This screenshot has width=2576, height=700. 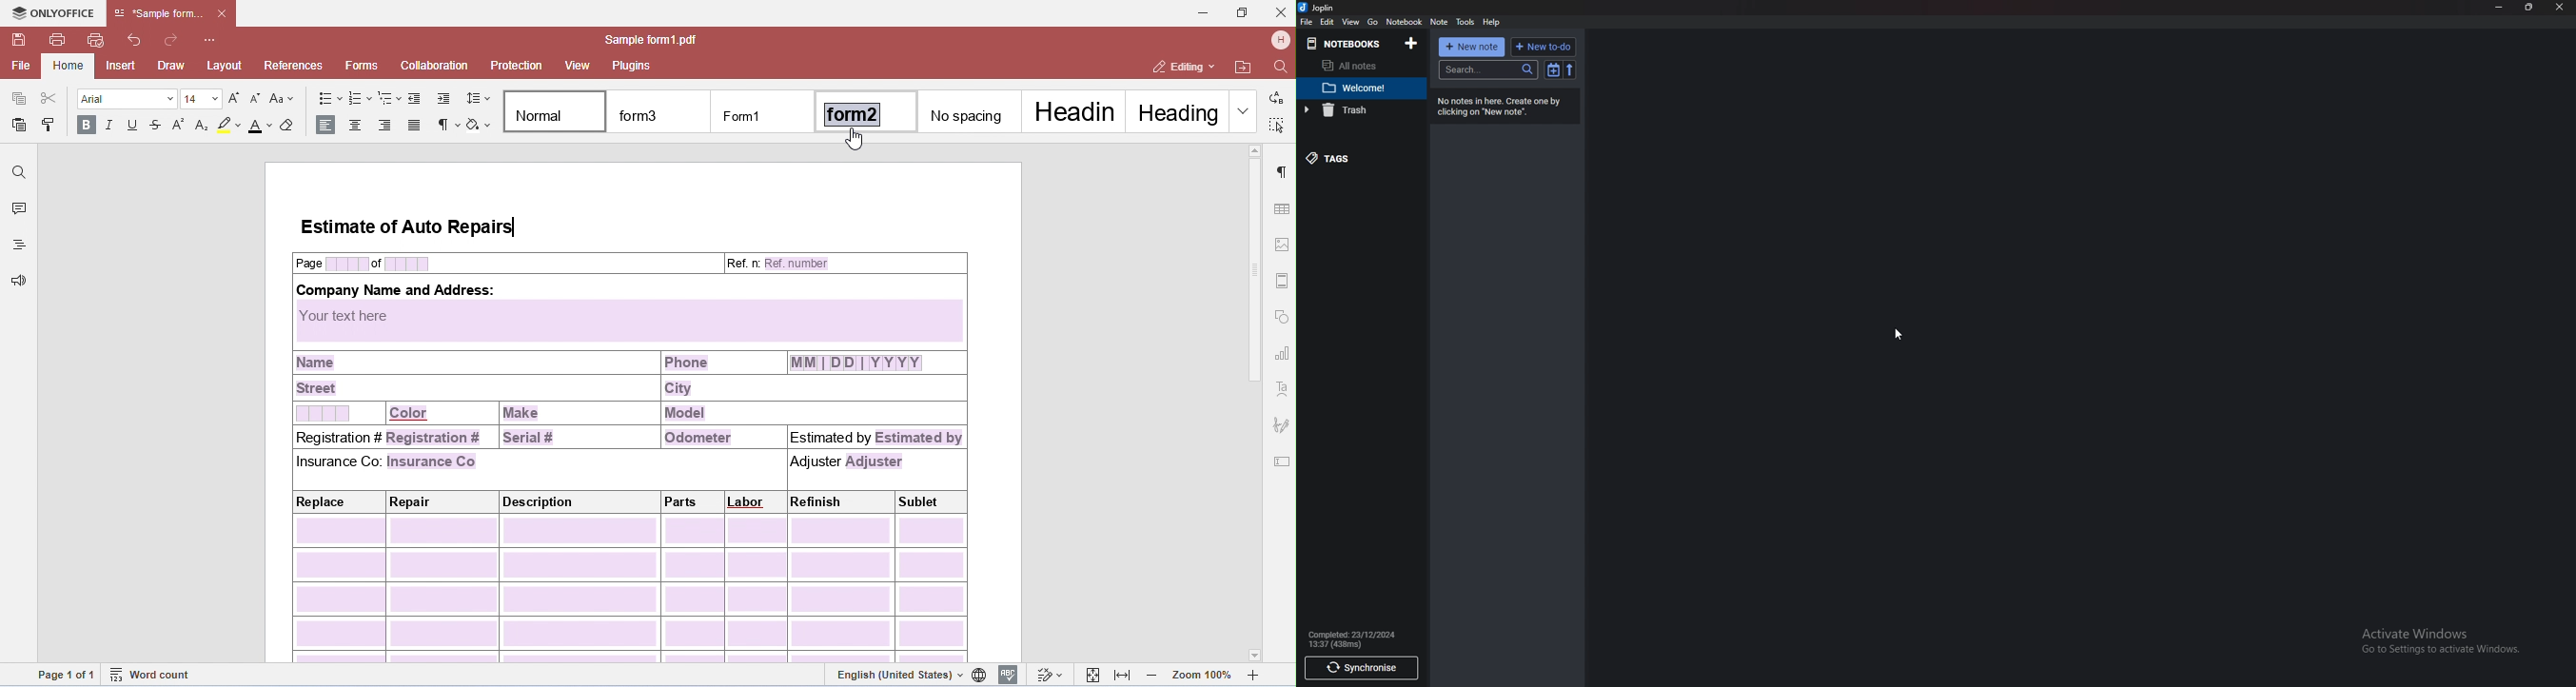 I want to click on Welcome, so click(x=1356, y=89).